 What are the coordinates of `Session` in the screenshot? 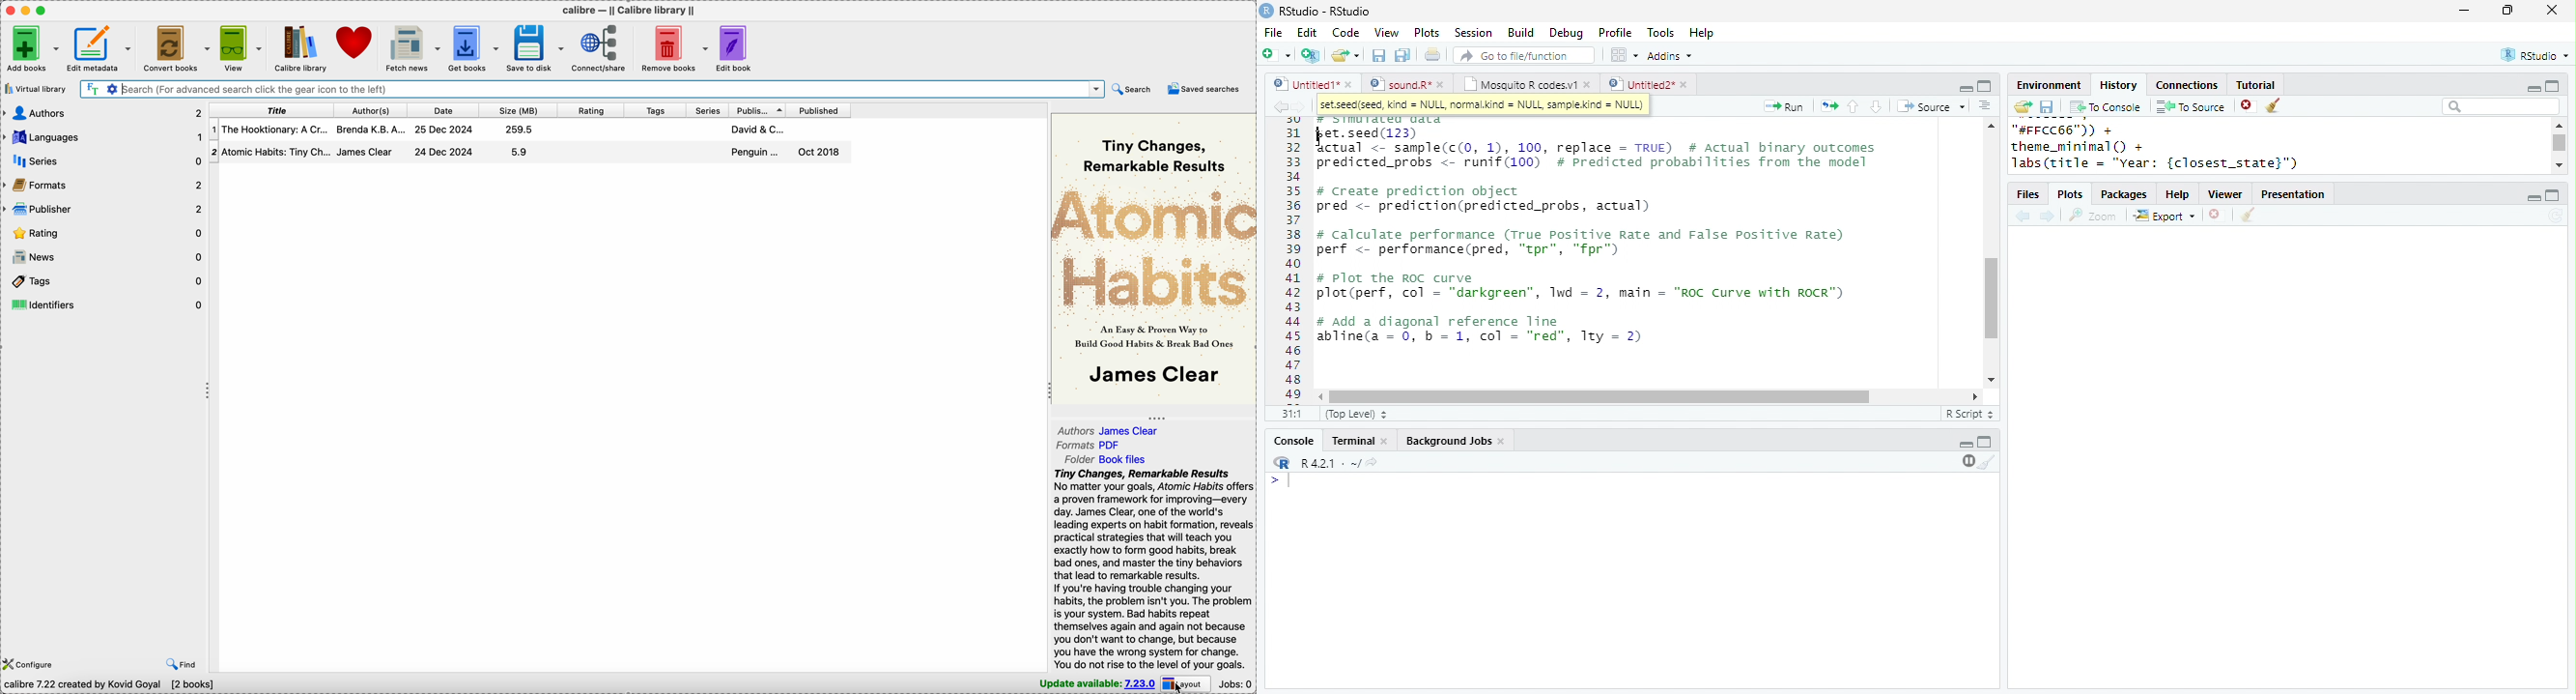 It's located at (1473, 33).